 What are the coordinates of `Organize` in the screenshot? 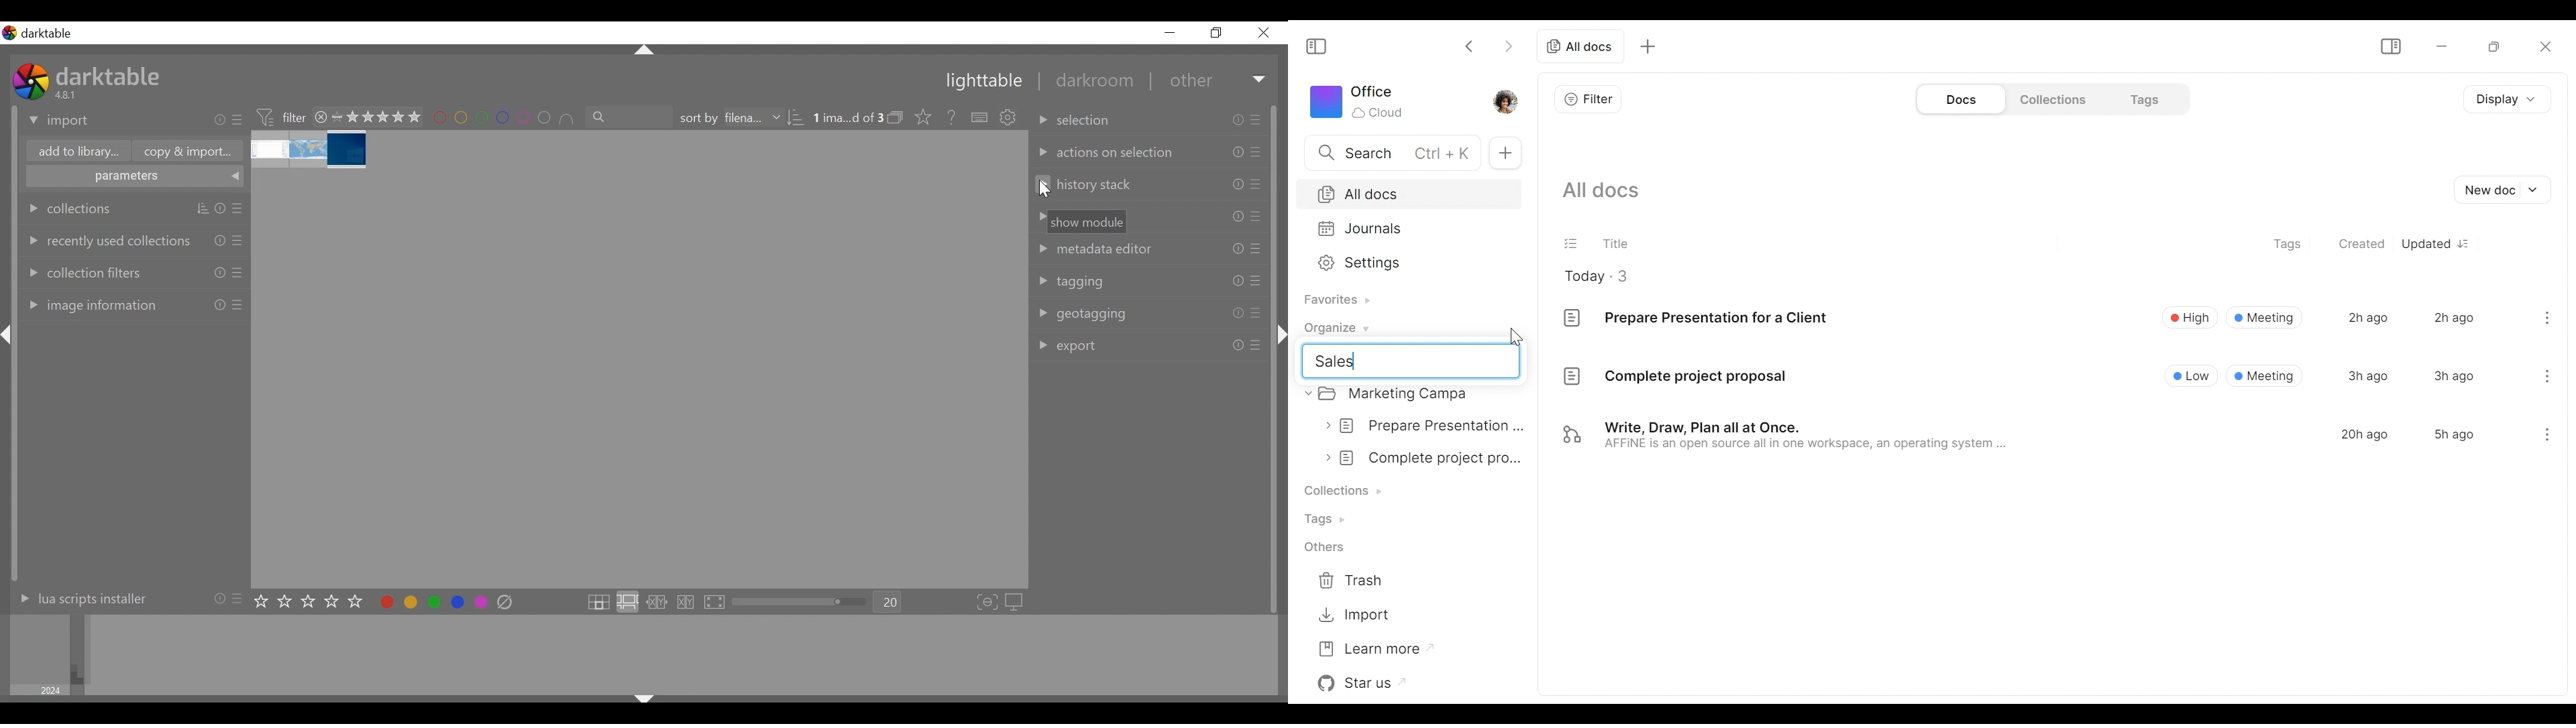 It's located at (1334, 327).